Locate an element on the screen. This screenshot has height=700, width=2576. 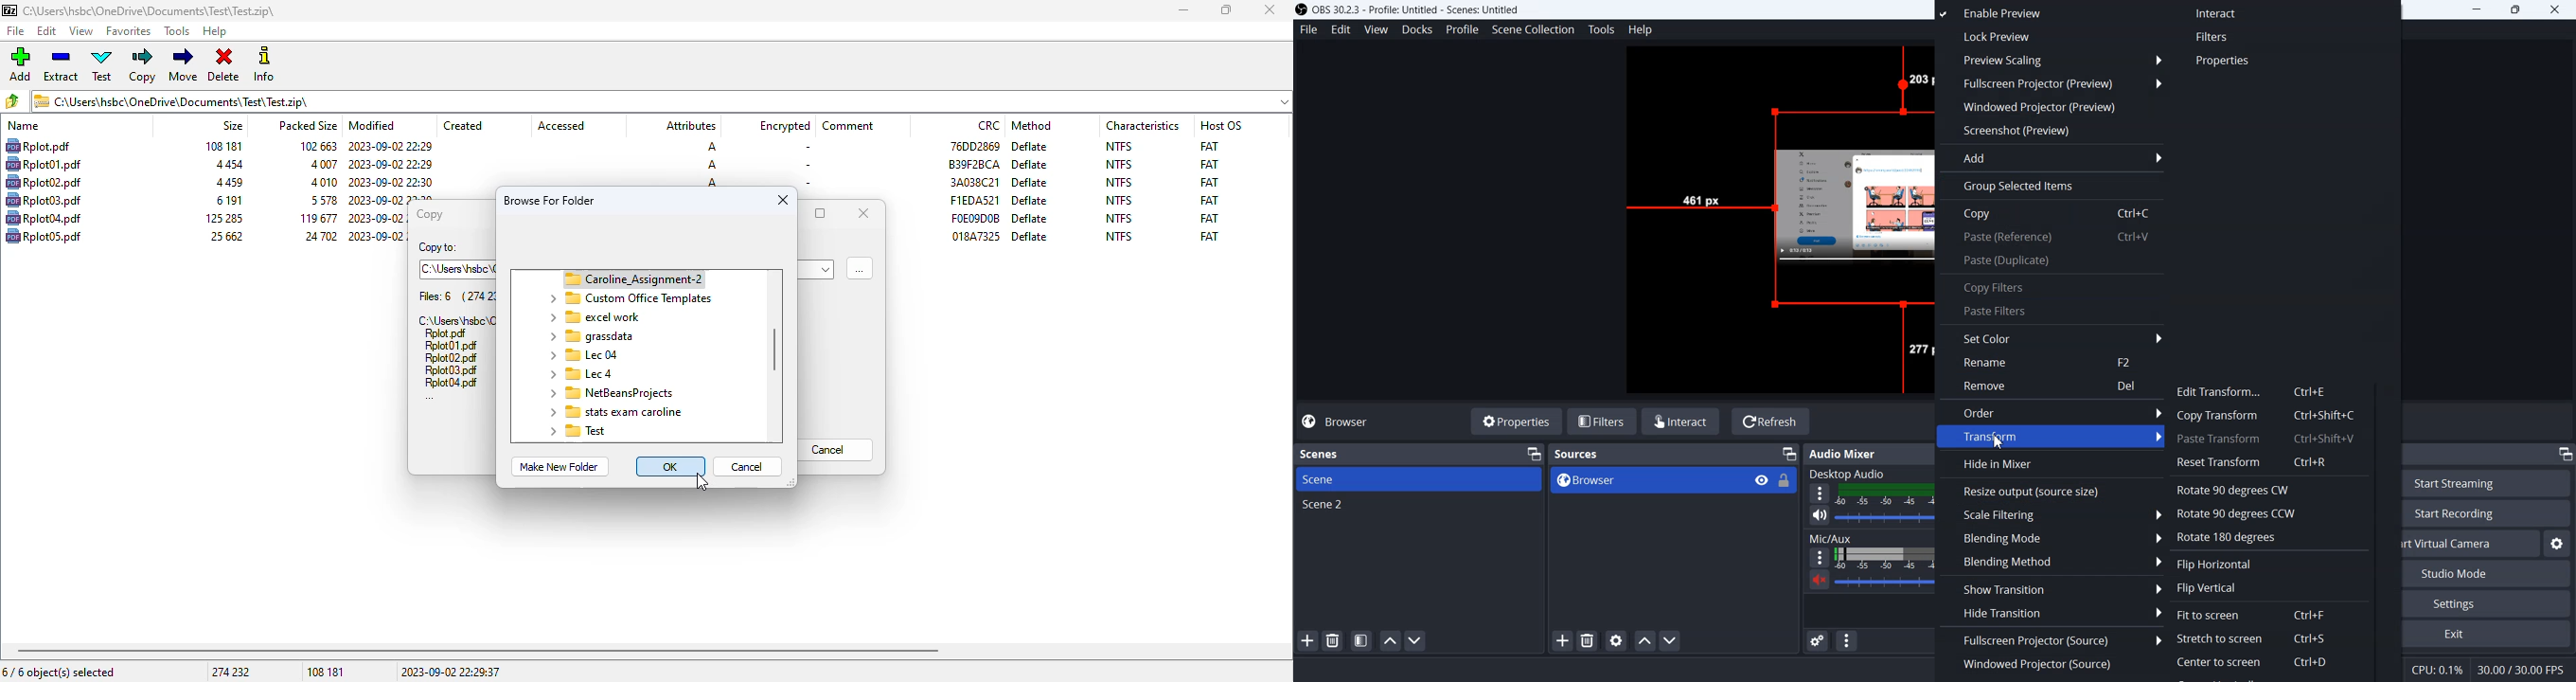
vertical scroll bar is located at coordinates (775, 350).